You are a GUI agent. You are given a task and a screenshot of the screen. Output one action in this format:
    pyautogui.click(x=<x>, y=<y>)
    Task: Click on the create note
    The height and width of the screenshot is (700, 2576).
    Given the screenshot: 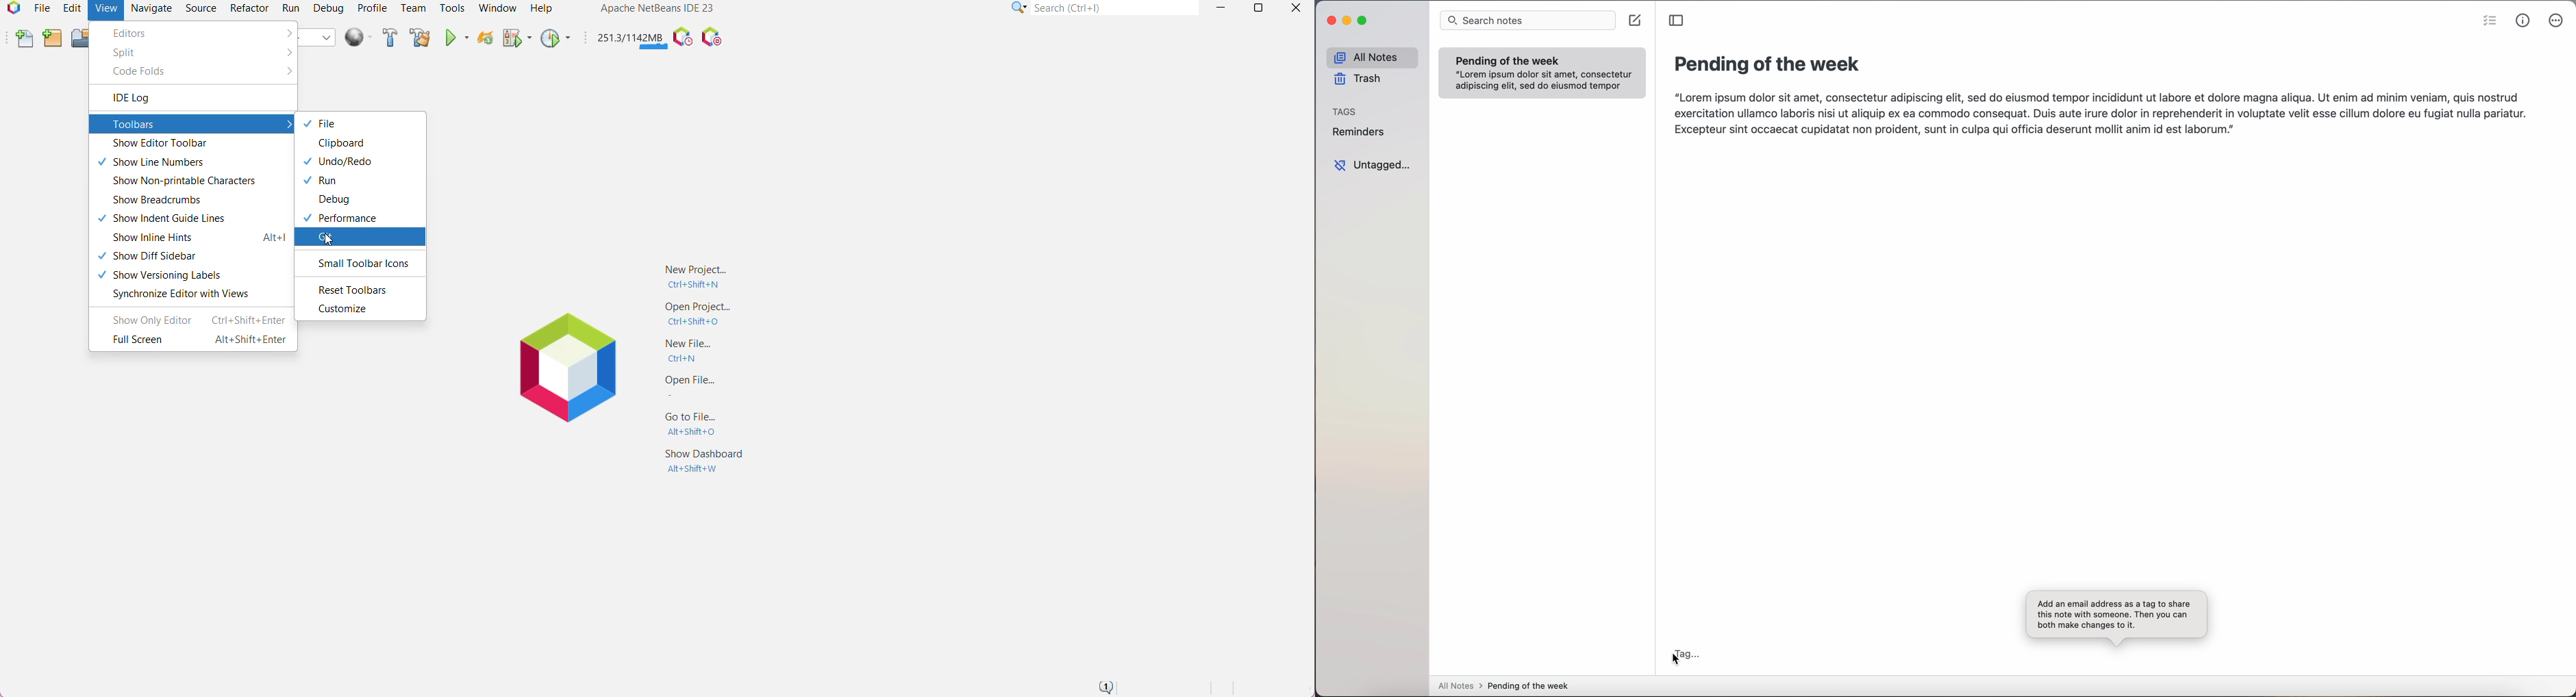 What is the action you would take?
    pyautogui.click(x=1637, y=20)
    